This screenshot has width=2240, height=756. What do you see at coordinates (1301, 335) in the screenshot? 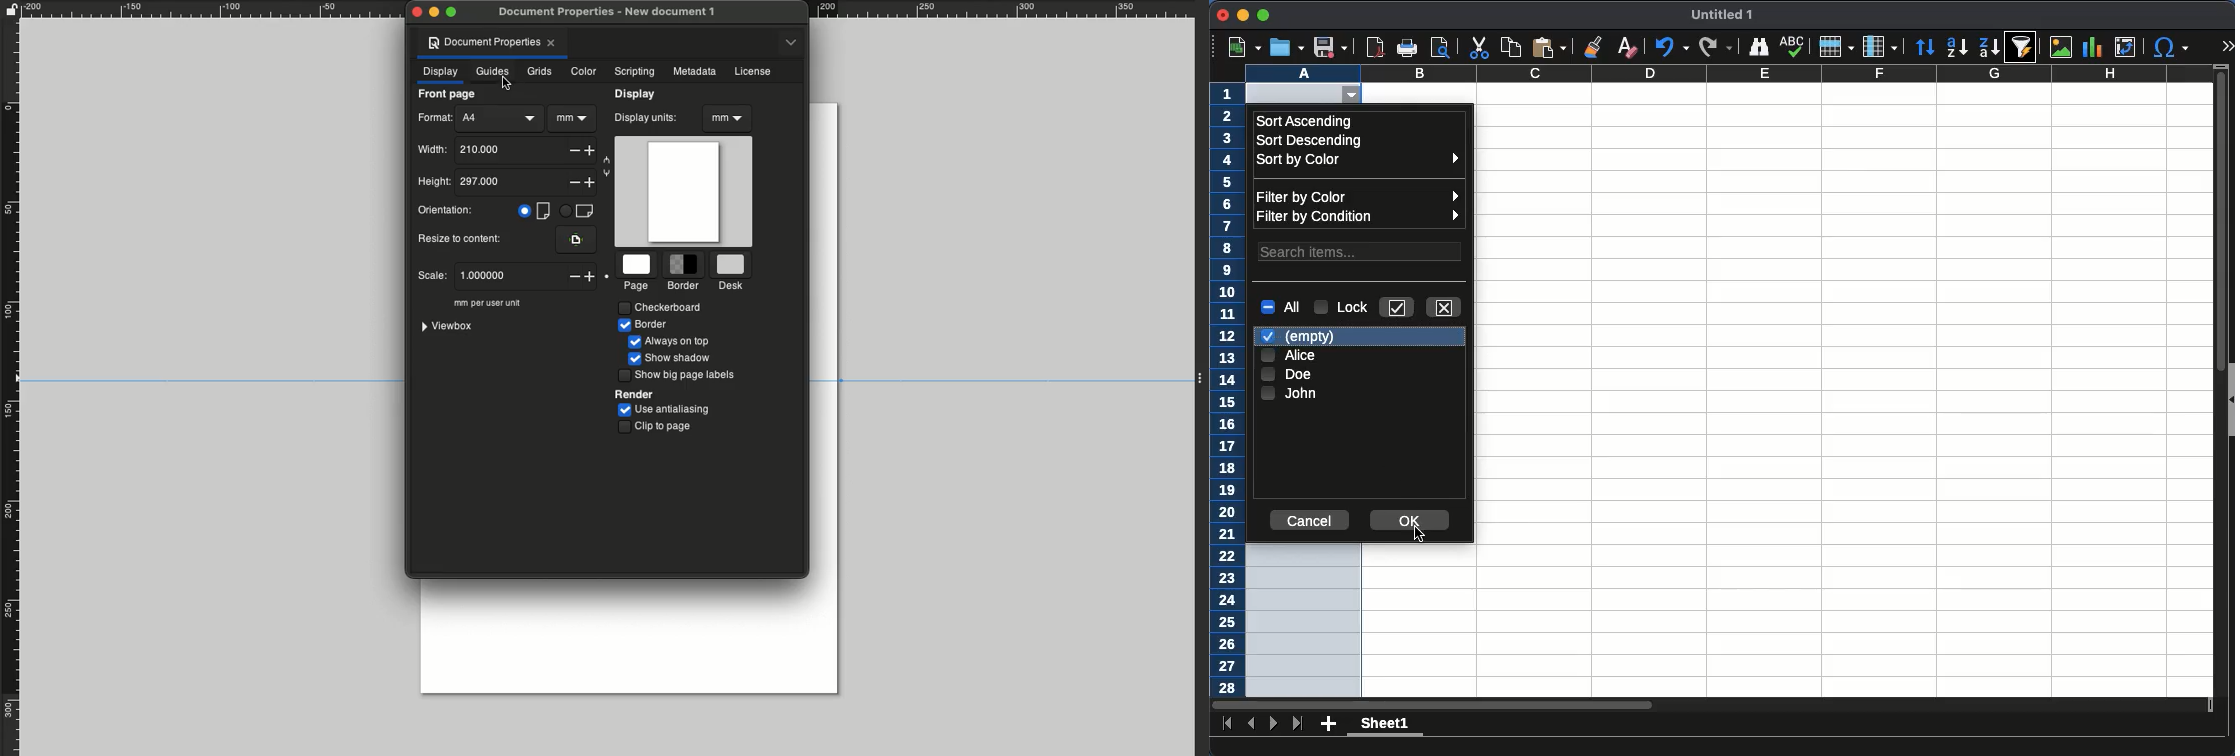
I see `empty` at bounding box center [1301, 335].